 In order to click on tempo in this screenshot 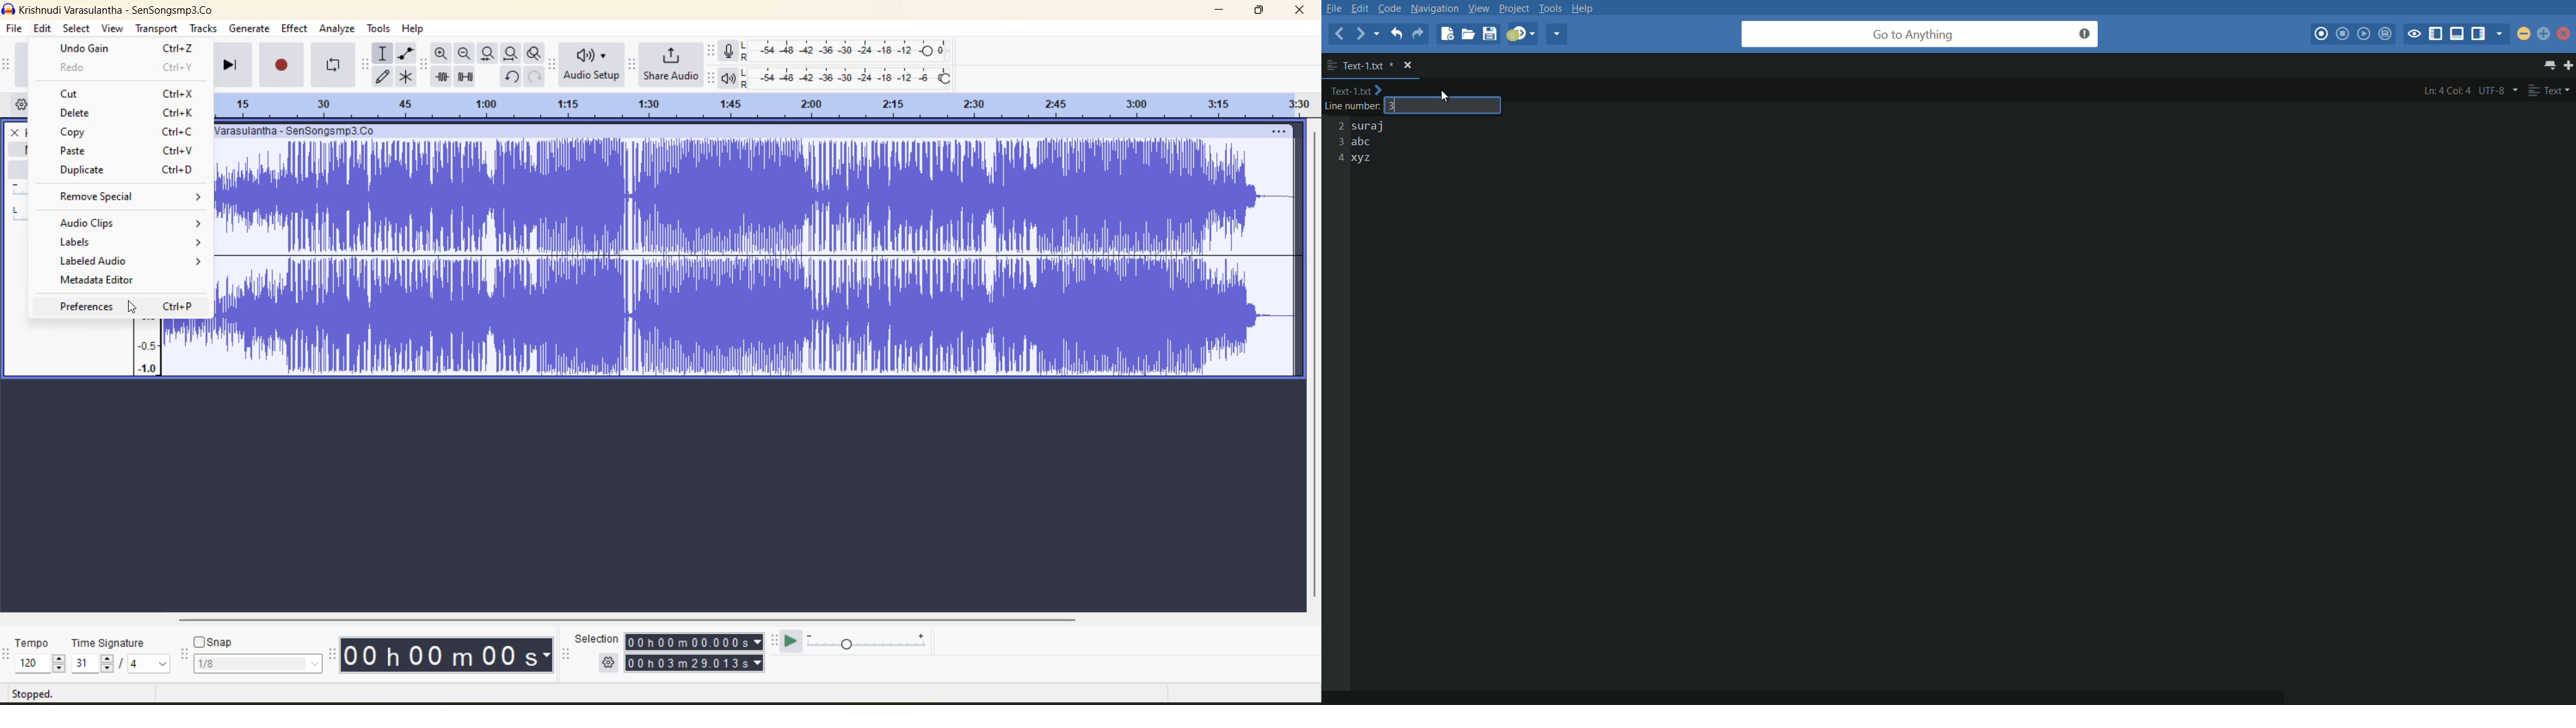, I will do `click(41, 655)`.